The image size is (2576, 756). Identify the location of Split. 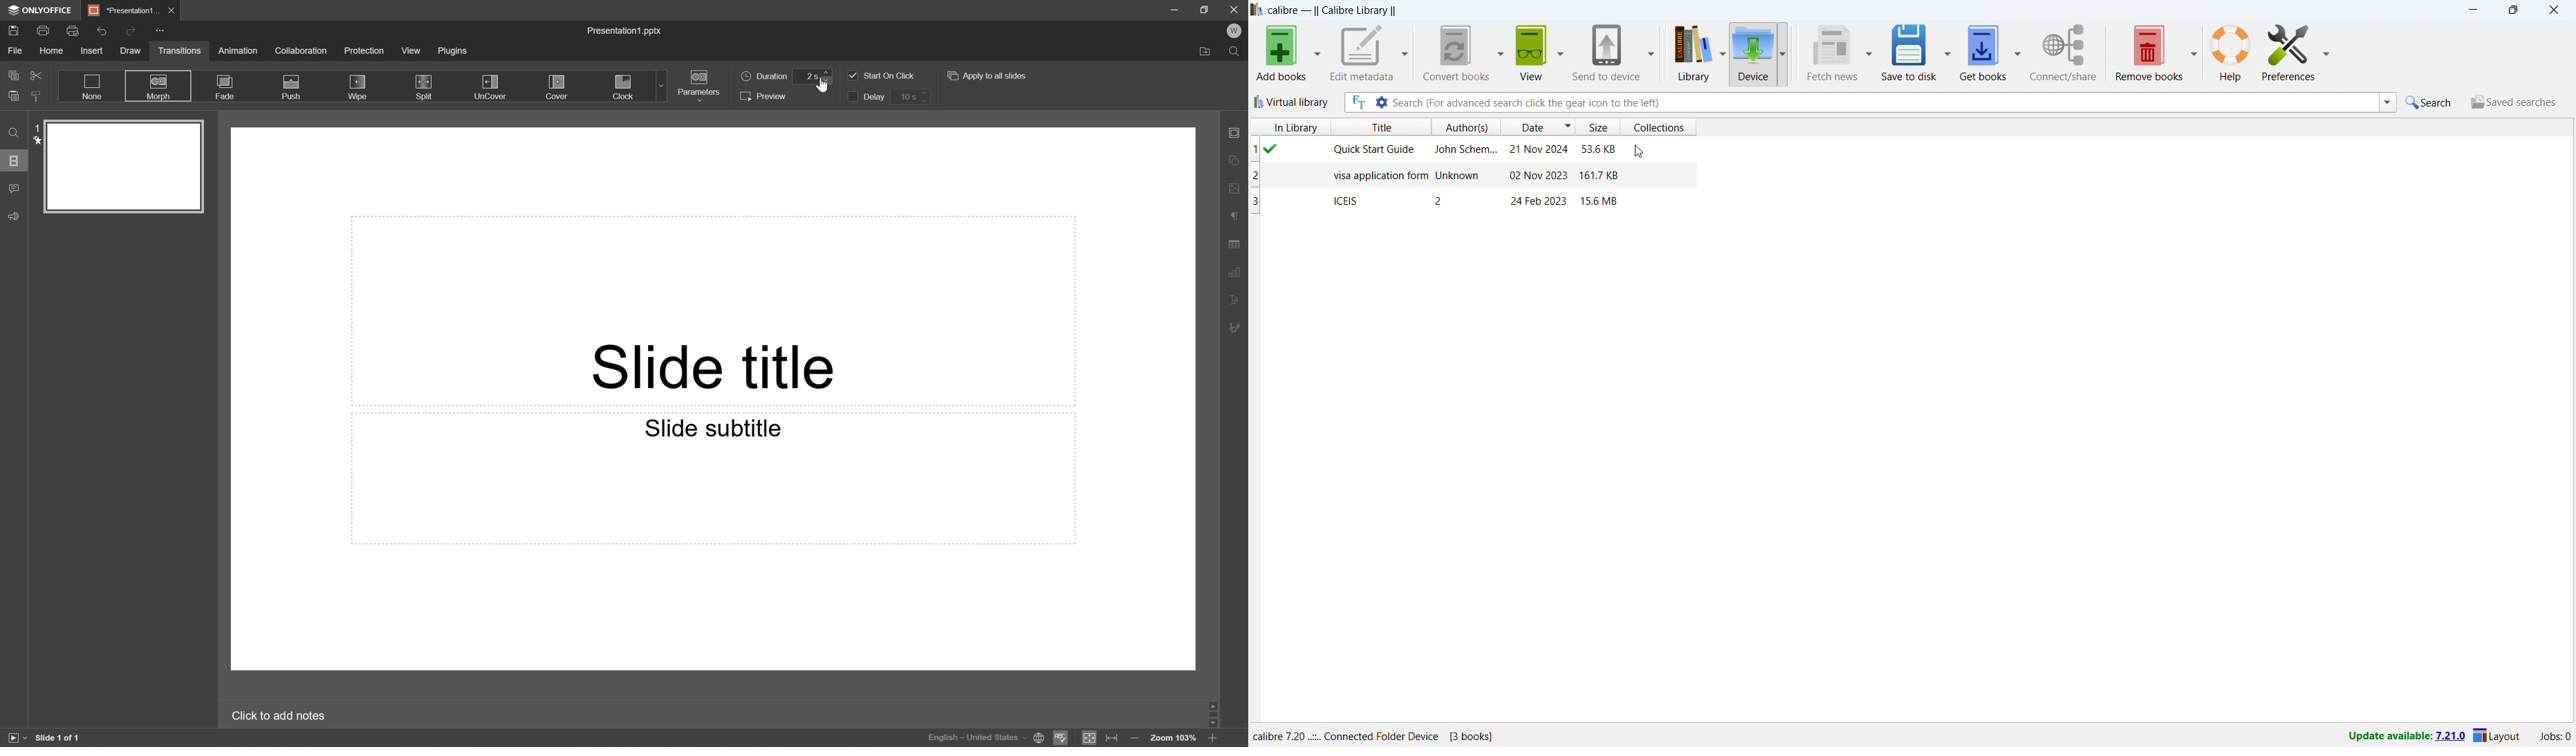
(424, 87).